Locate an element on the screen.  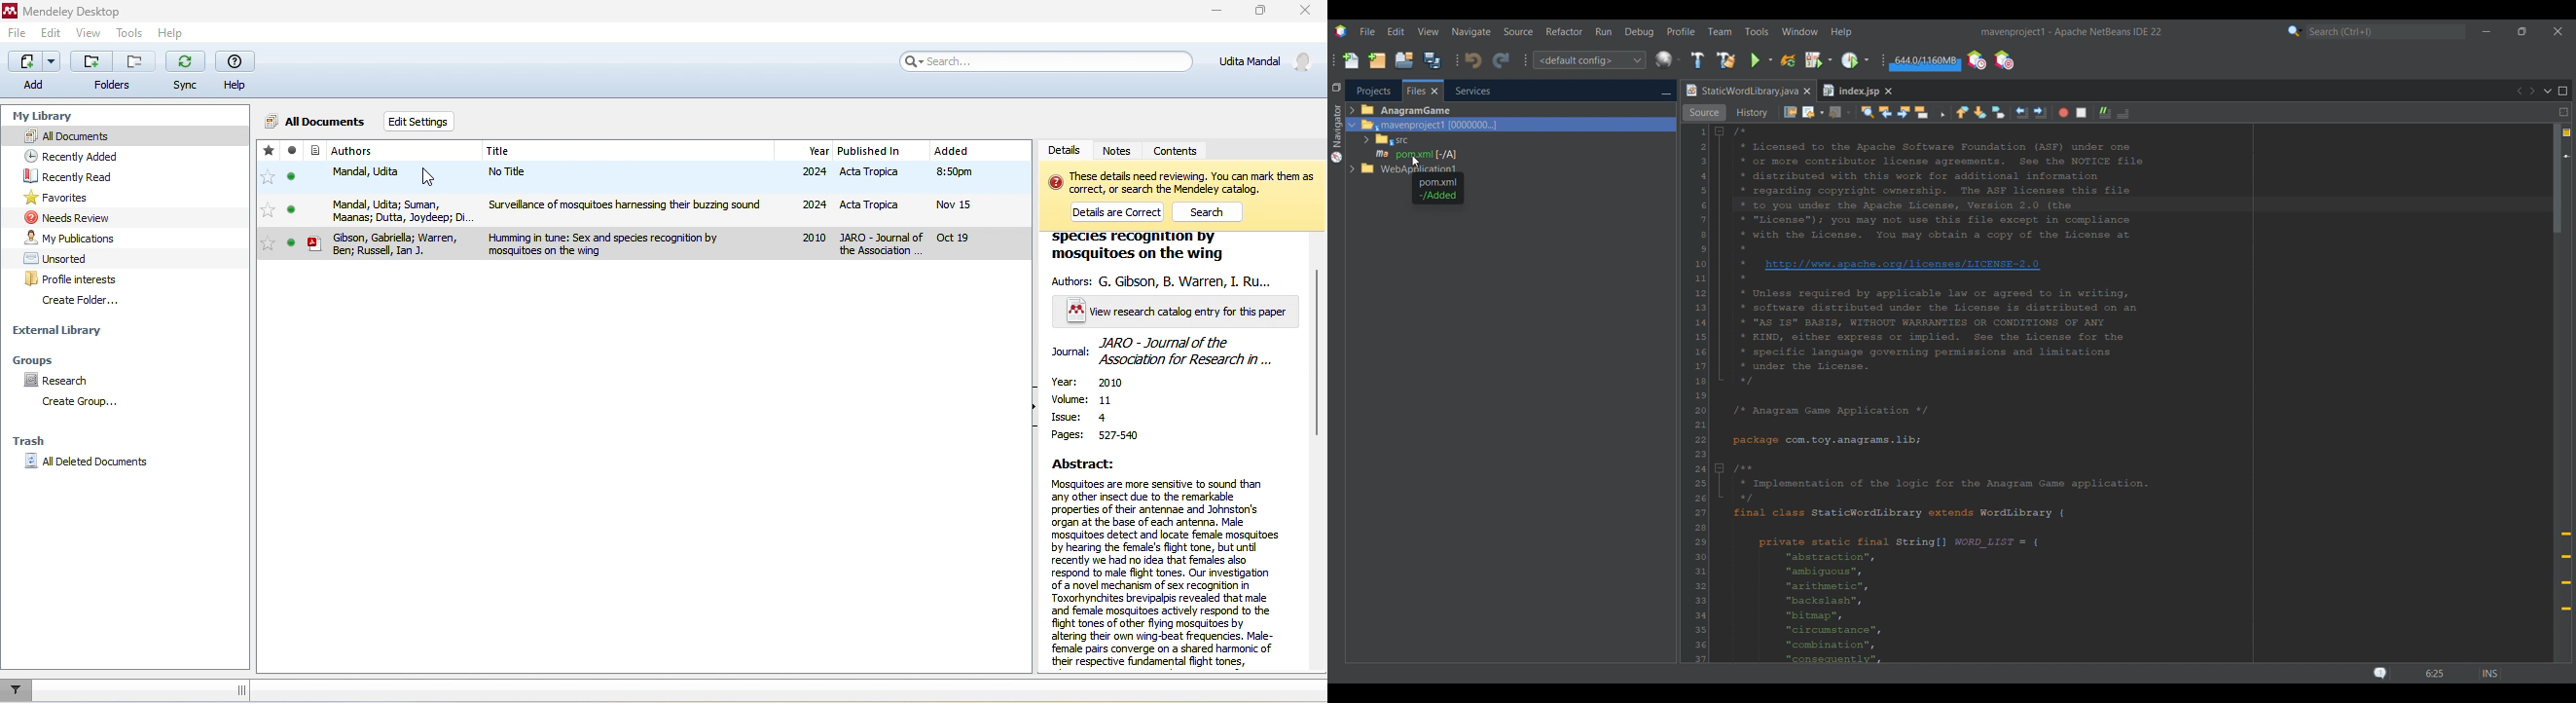
create folder is located at coordinates (98, 303).